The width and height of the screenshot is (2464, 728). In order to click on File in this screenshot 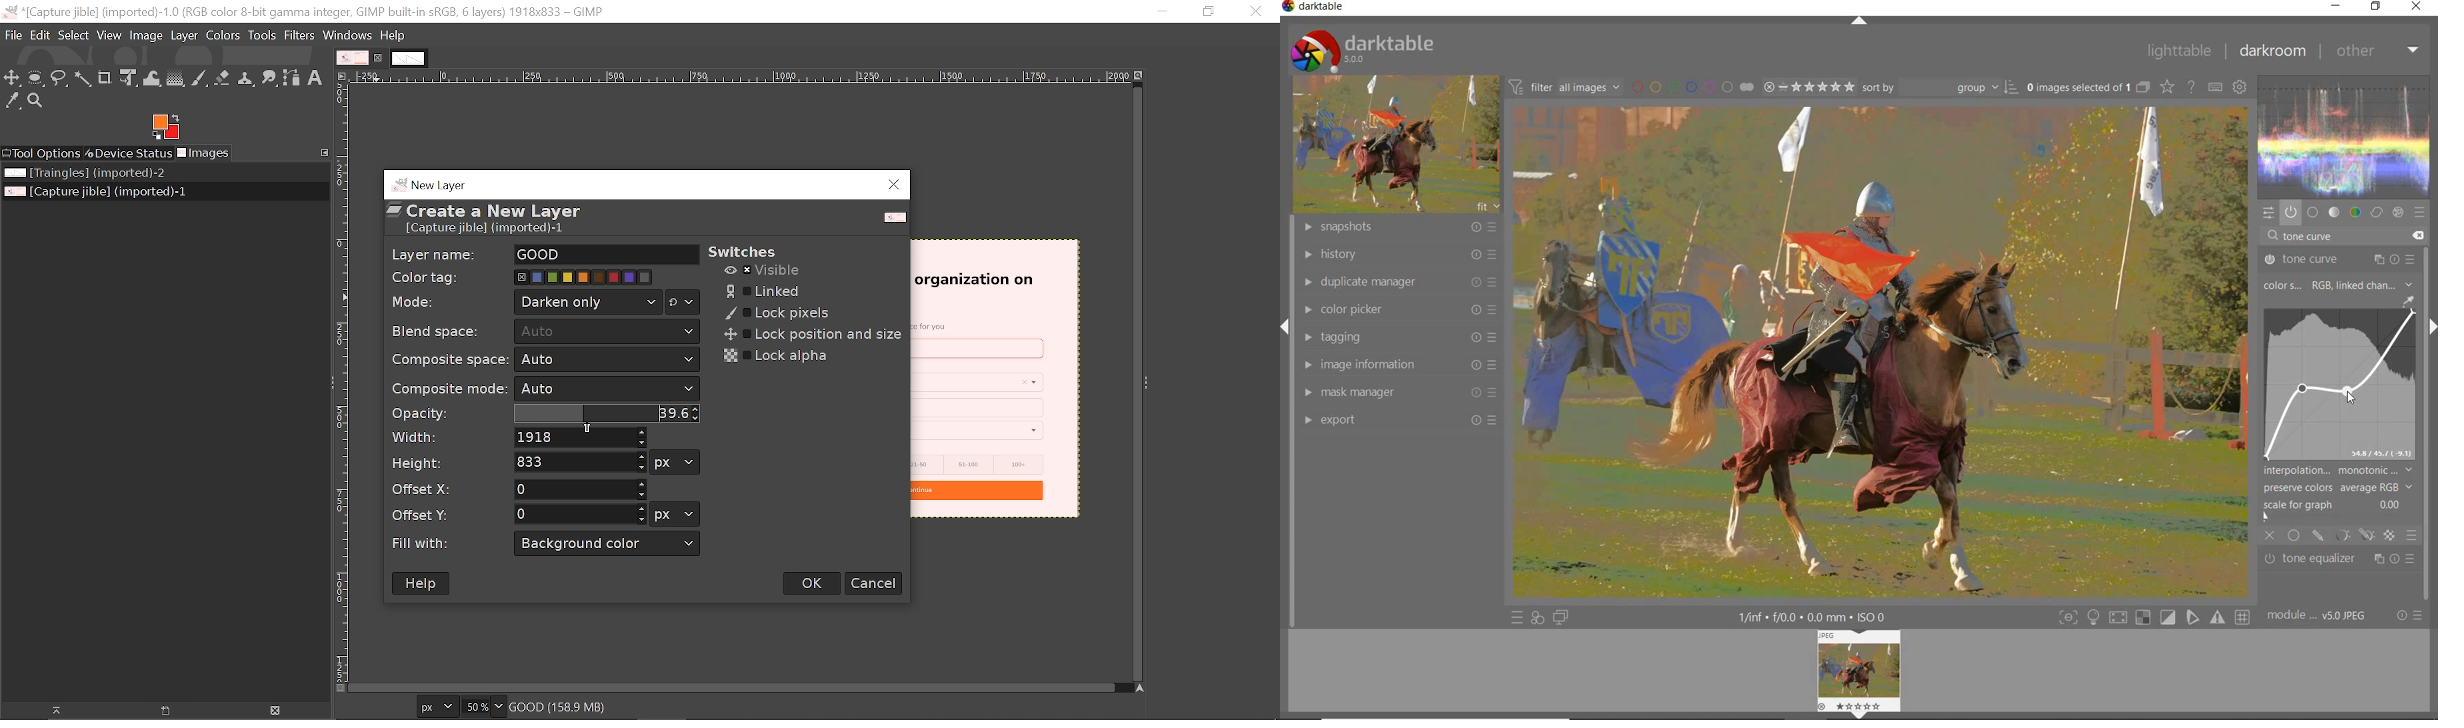, I will do `click(13, 35)`.